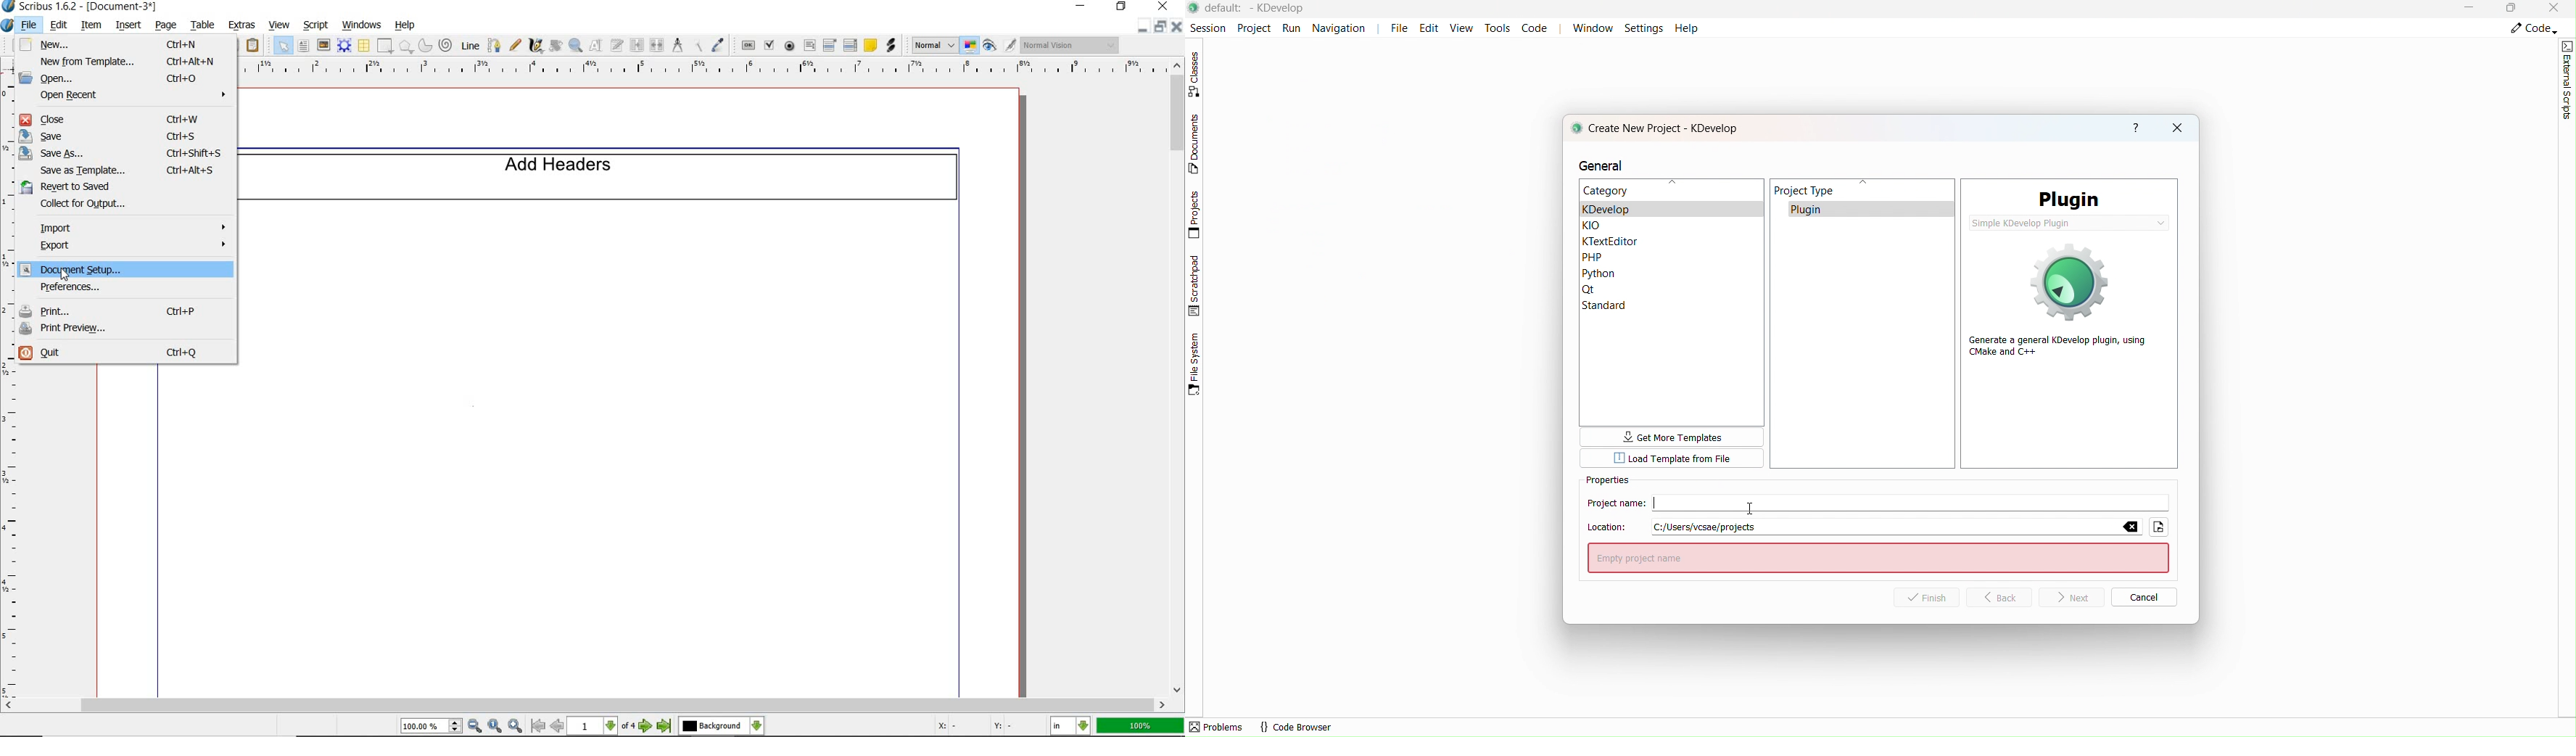 This screenshot has width=2576, height=756. I want to click on zoom to 100%, so click(496, 726).